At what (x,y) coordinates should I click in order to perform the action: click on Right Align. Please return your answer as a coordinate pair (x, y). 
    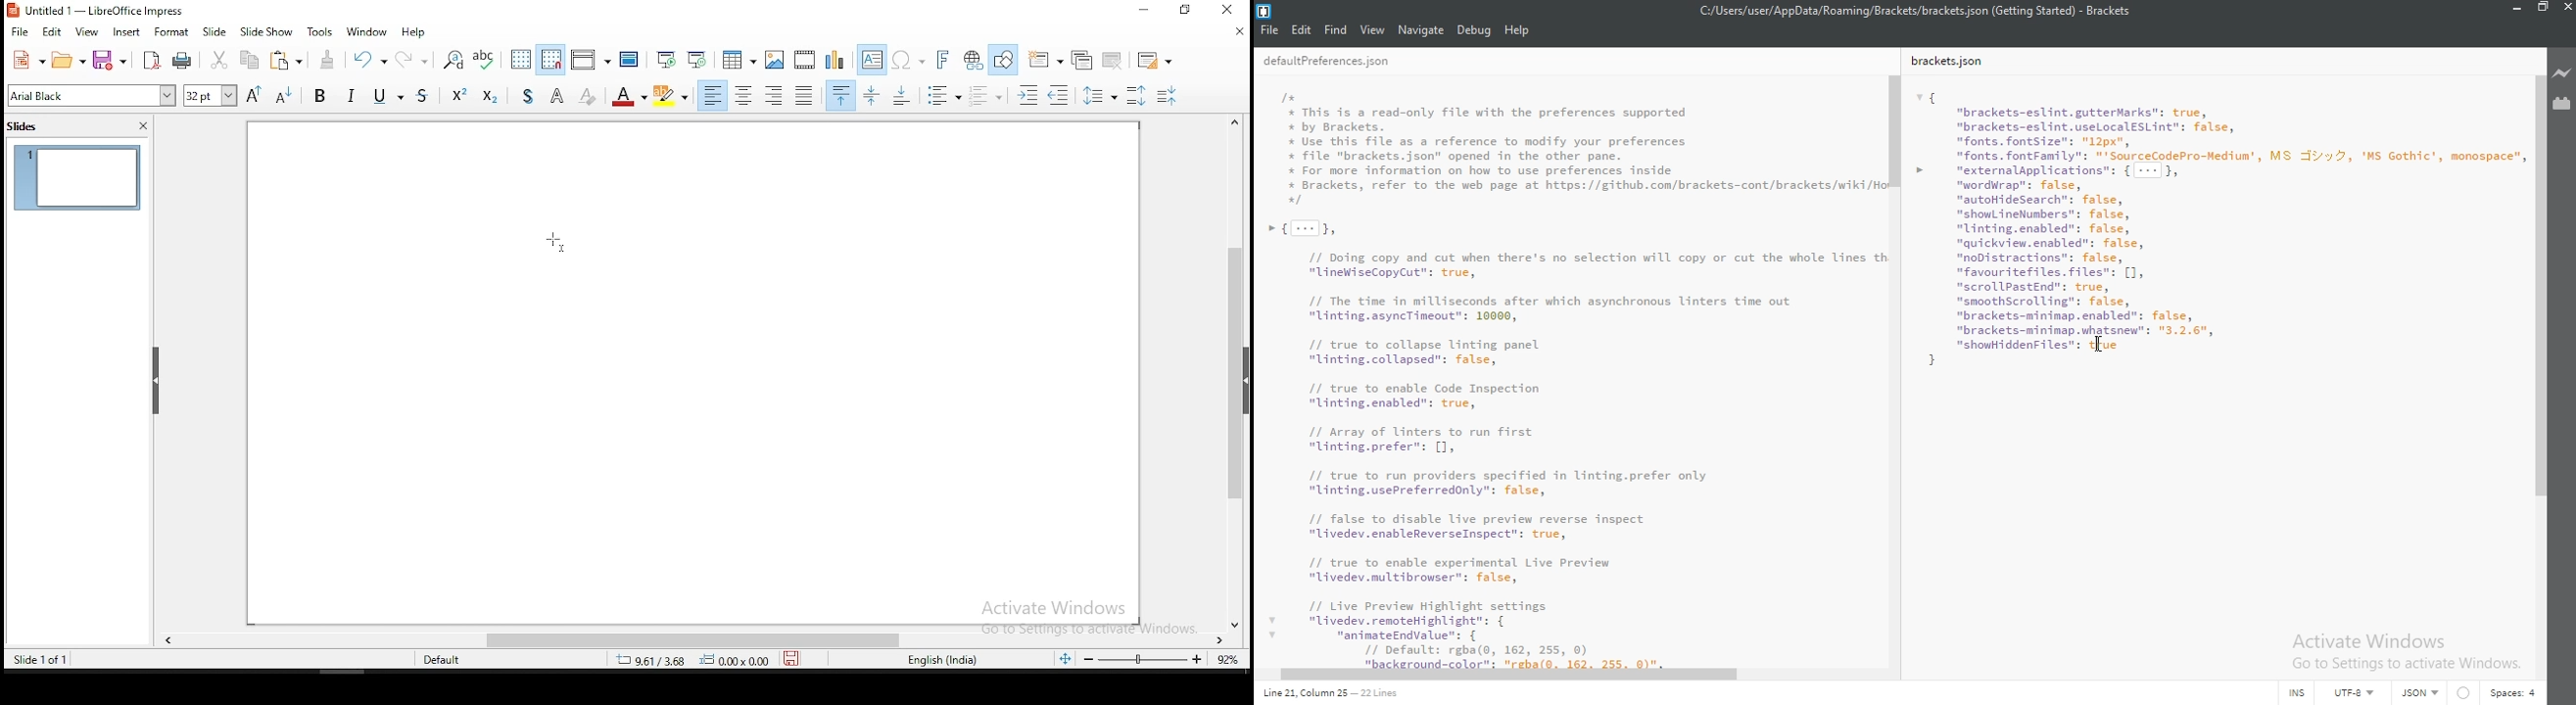
    Looking at the image, I should click on (775, 95).